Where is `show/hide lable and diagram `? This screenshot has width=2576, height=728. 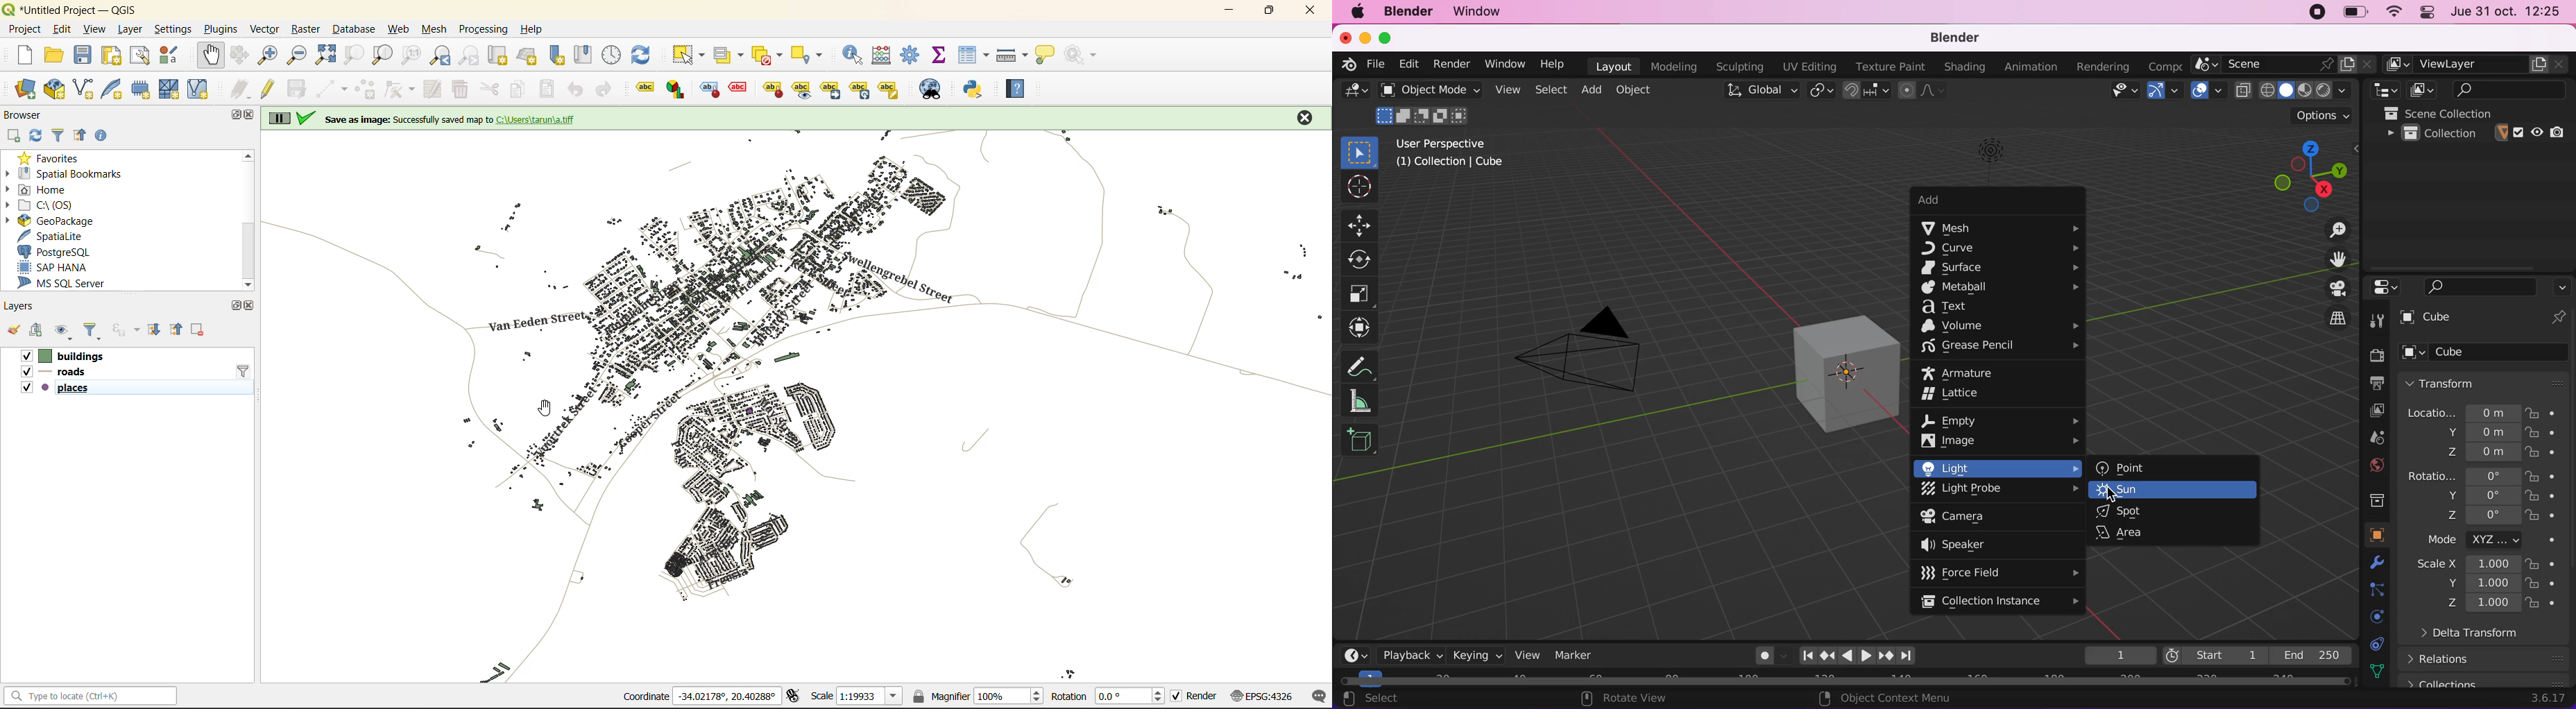 show/hide lable and diagram  is located at coordinates (771, 88).